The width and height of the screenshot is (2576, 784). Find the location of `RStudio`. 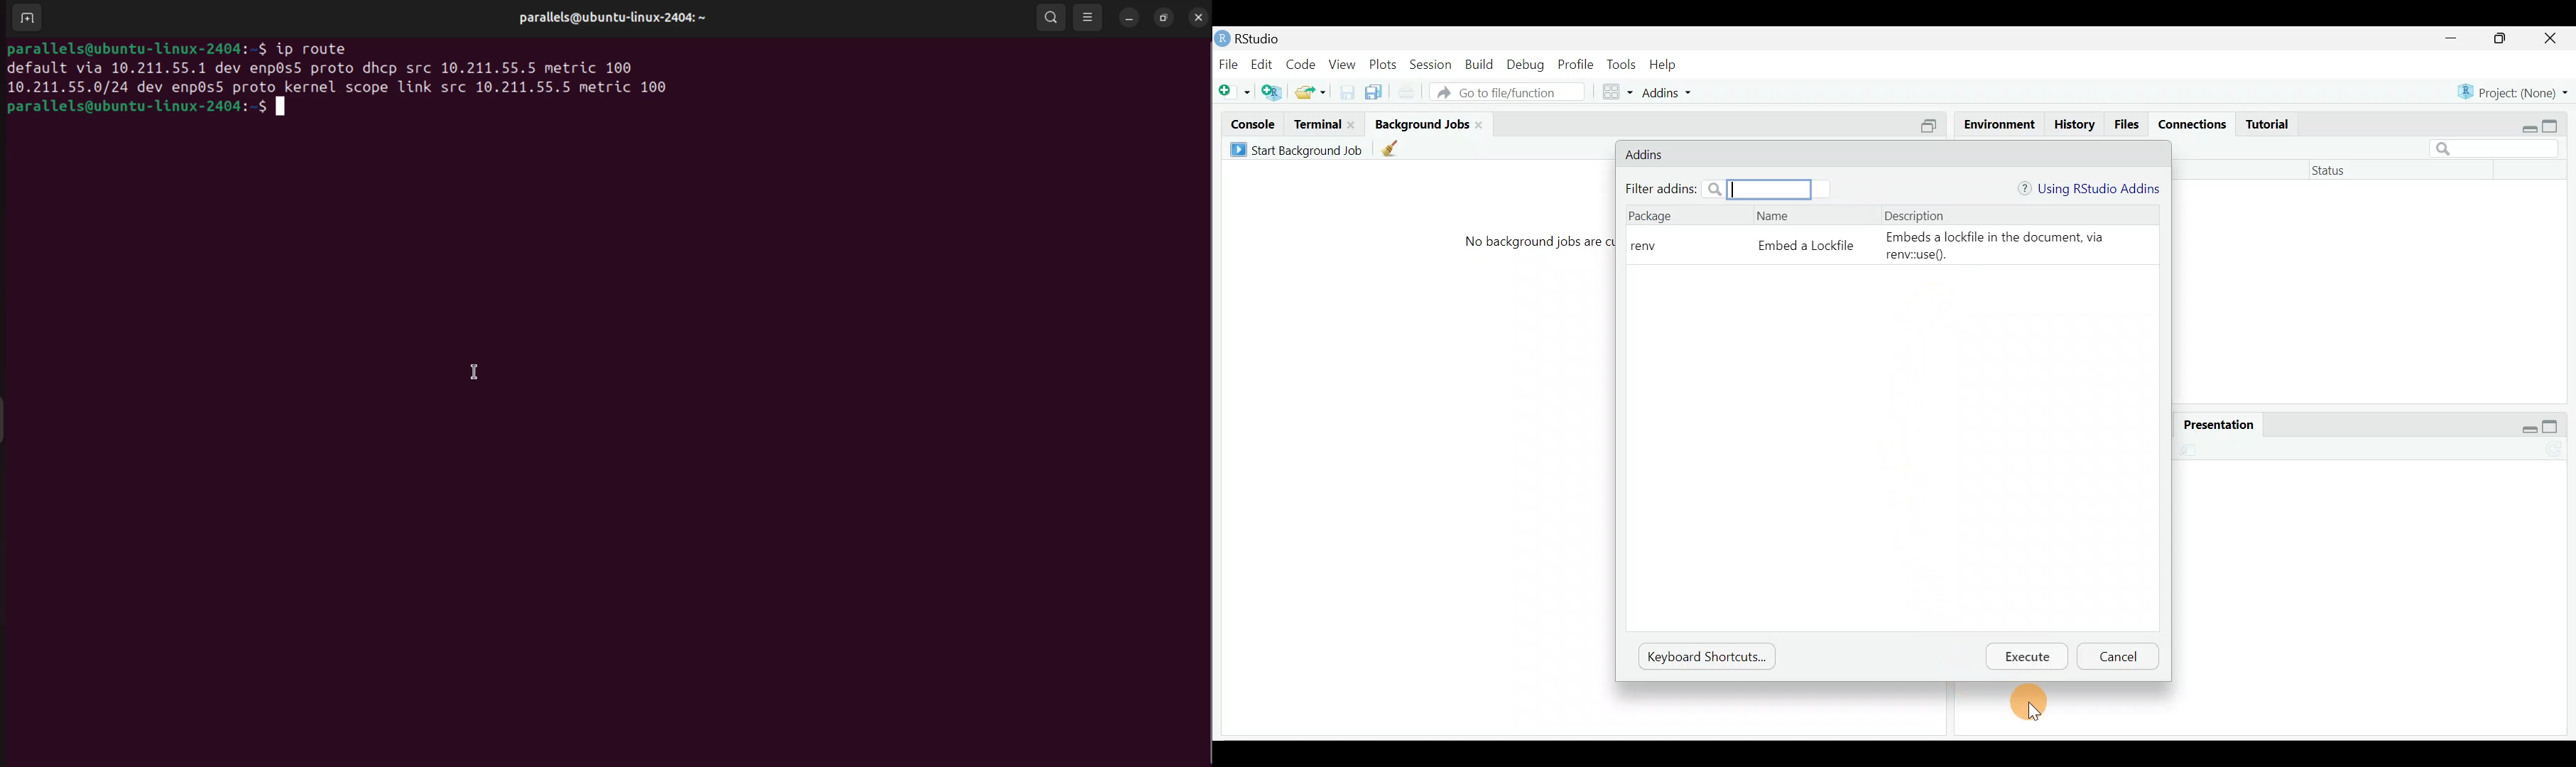

RStudio is located at coordinates (1256, 38).